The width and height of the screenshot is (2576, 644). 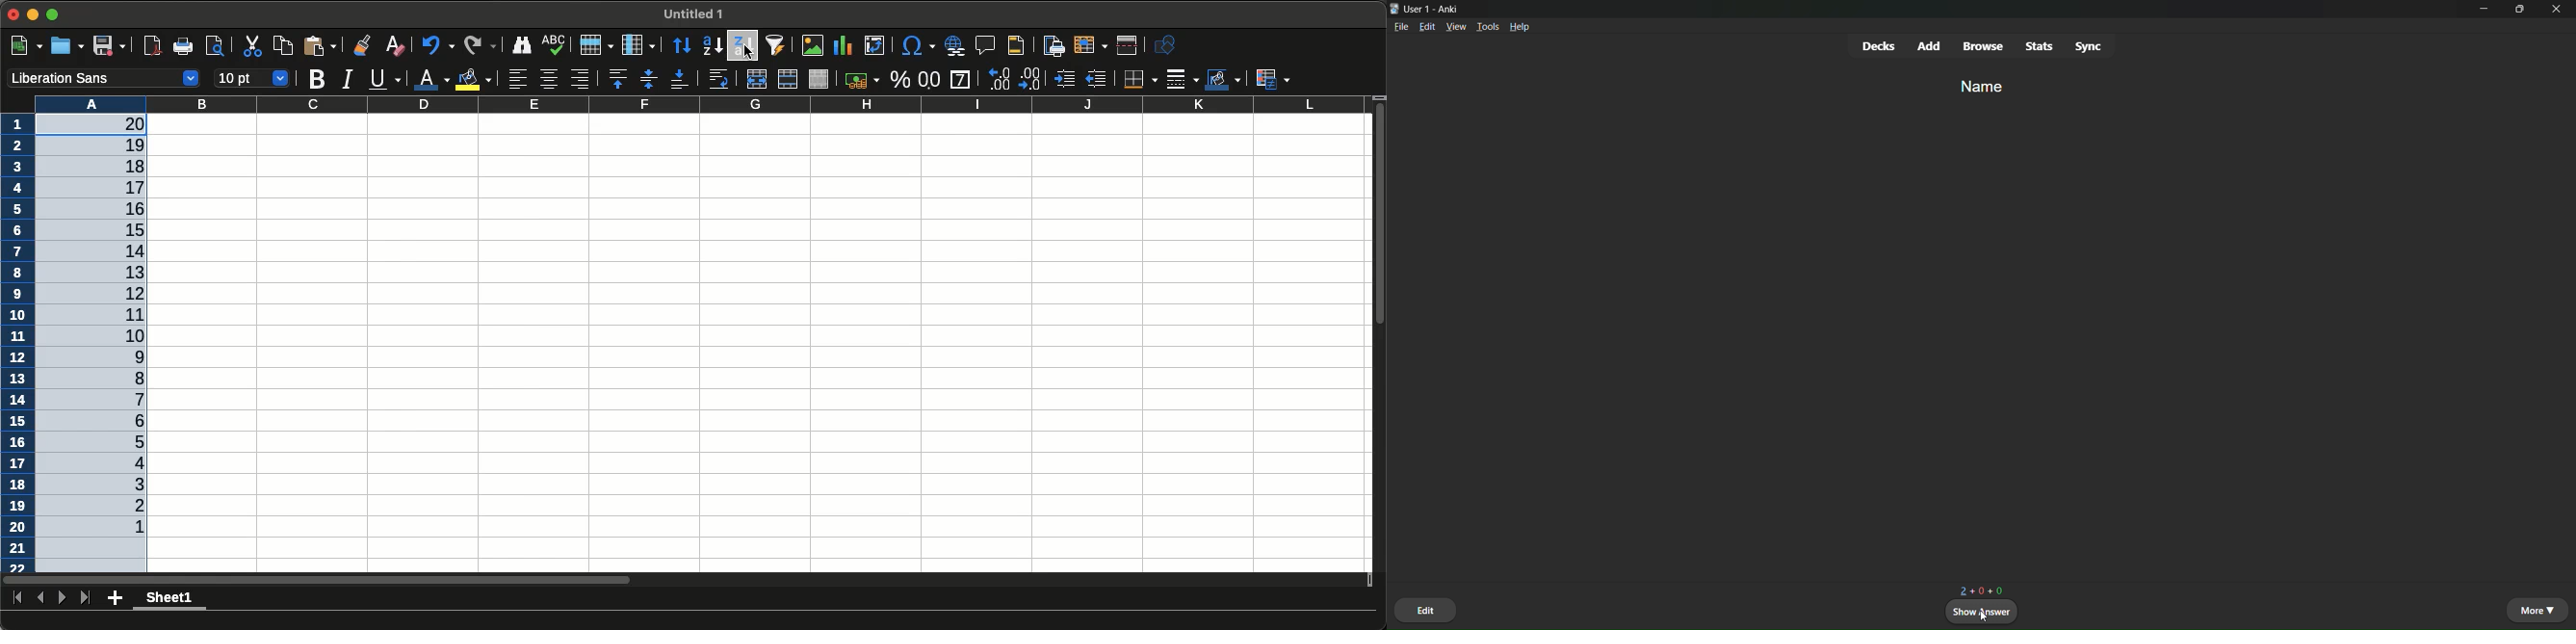 I want to click on decks, so click(x=1878, y=46).